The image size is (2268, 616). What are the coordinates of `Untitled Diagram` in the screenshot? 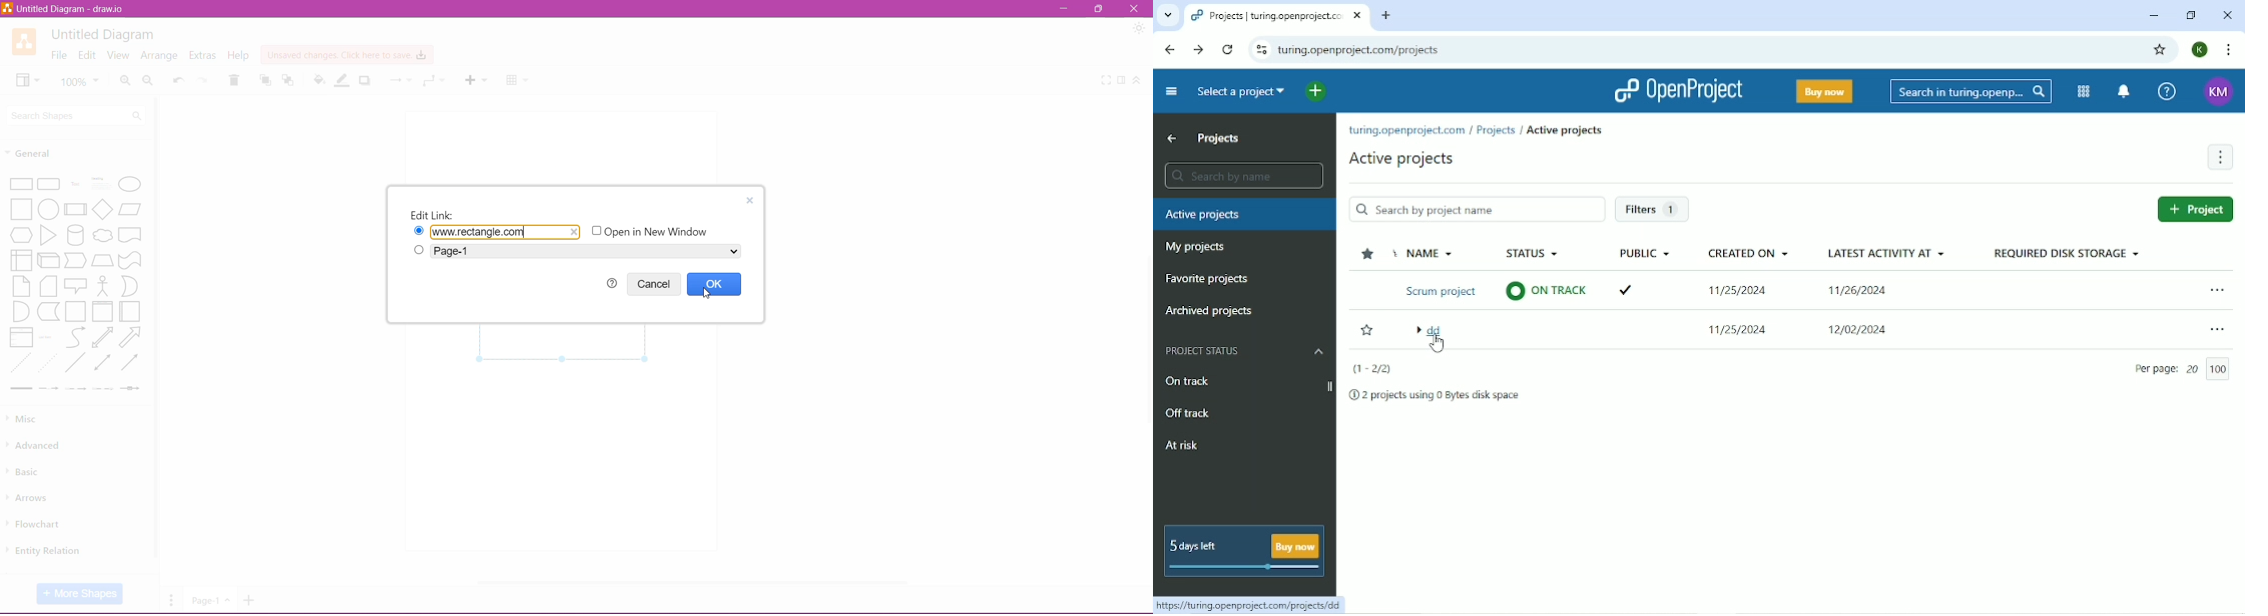 It's located at (105, 35).